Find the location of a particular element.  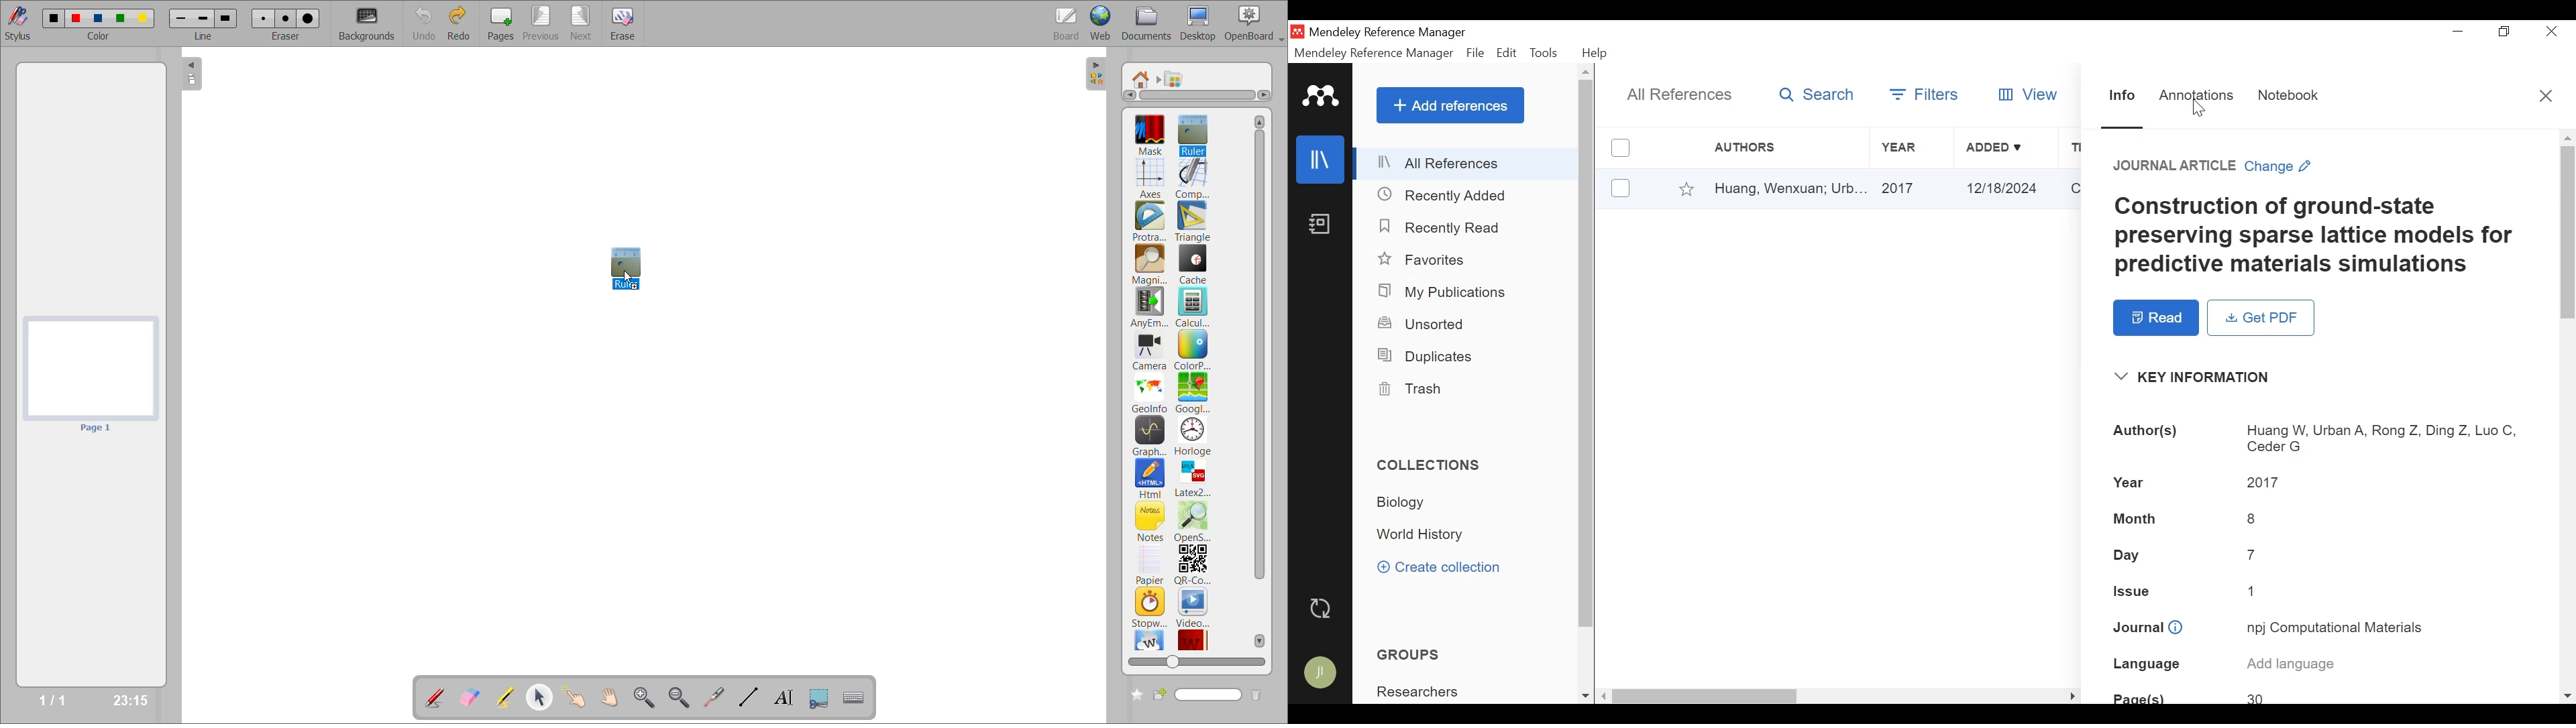

Vertical Scroll bar is located at coordinates (2567, 234).